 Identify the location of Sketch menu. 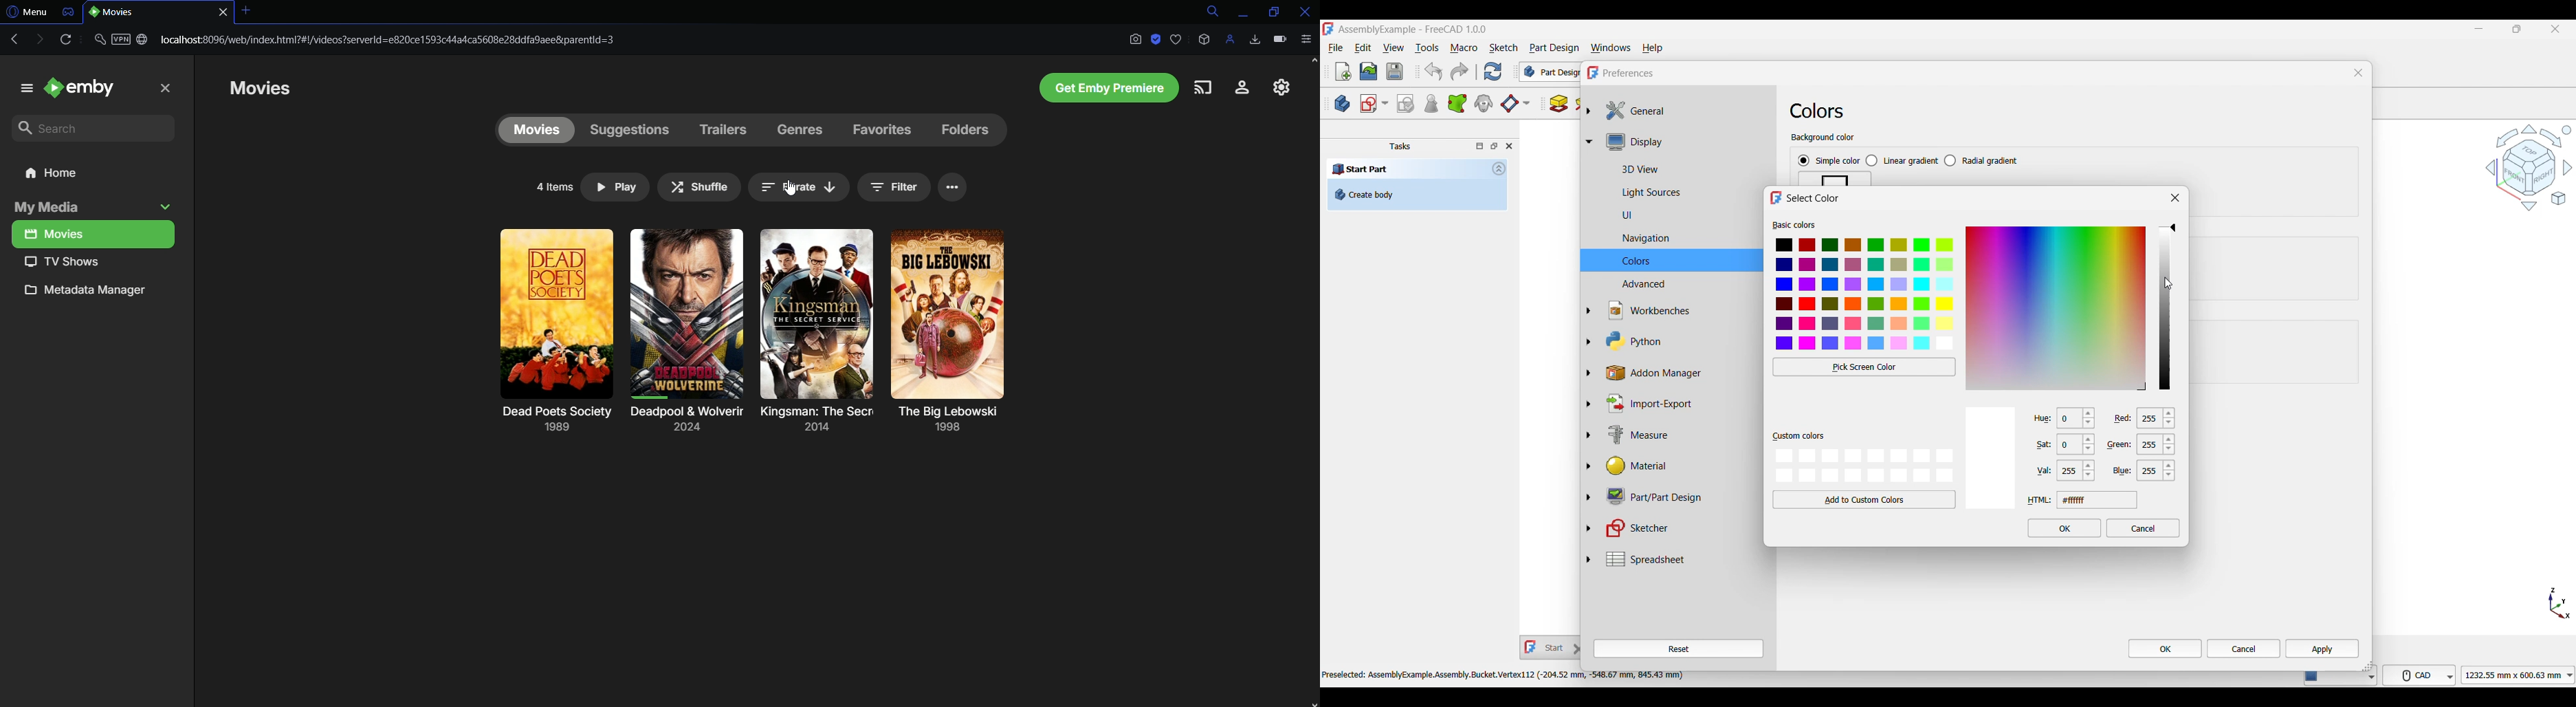
(1503, 48).